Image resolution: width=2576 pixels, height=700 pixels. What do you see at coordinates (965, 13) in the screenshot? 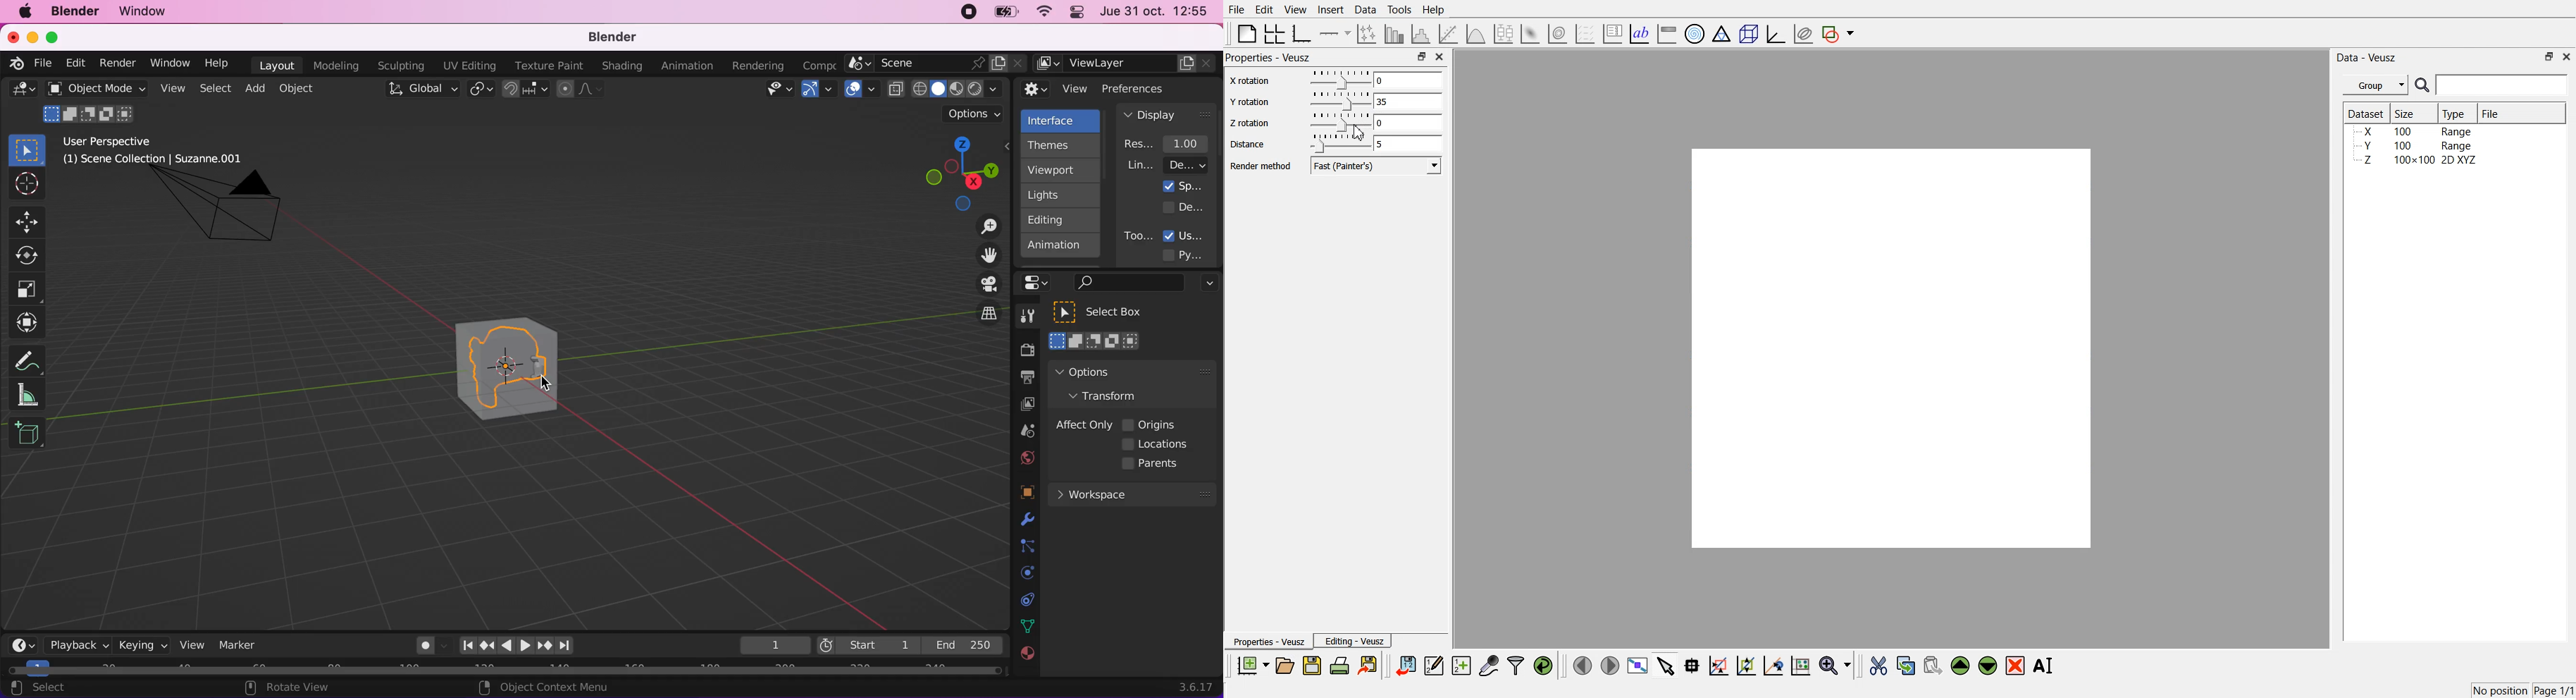
I see `recording stopped` at bounding box center [965, 13].